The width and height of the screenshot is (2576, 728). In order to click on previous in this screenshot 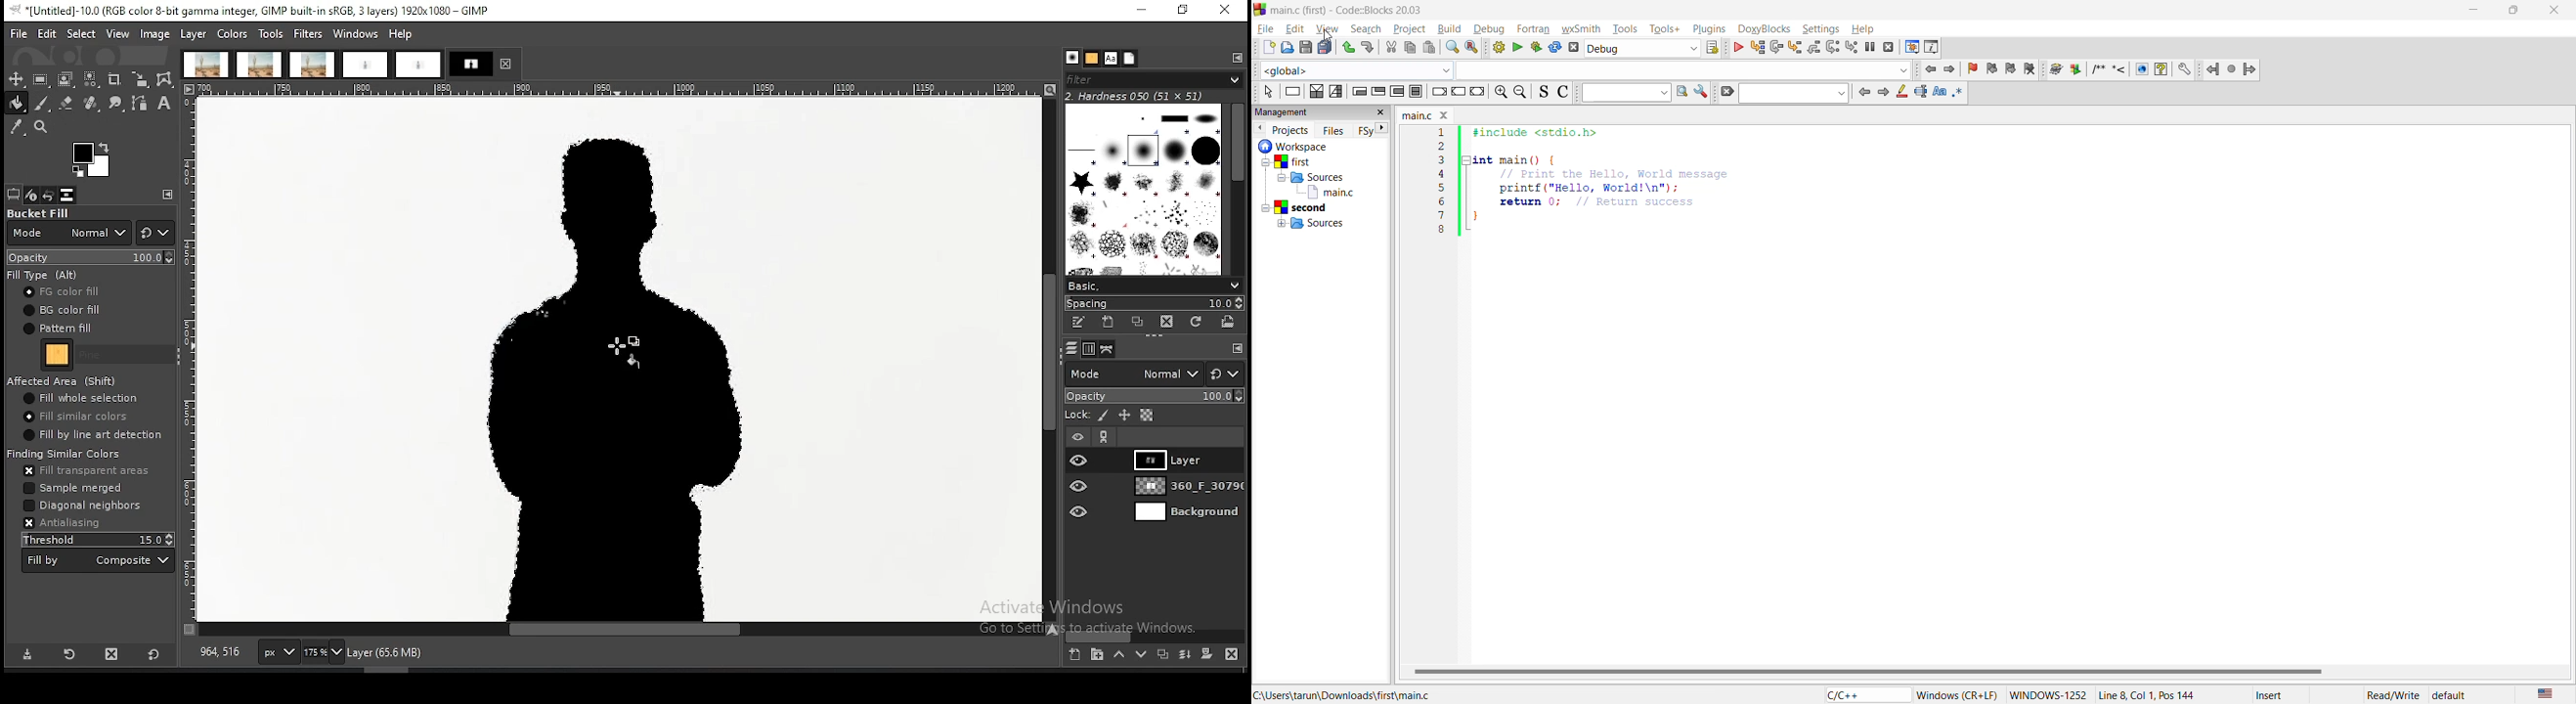, I will do `click(1260, 128)`.